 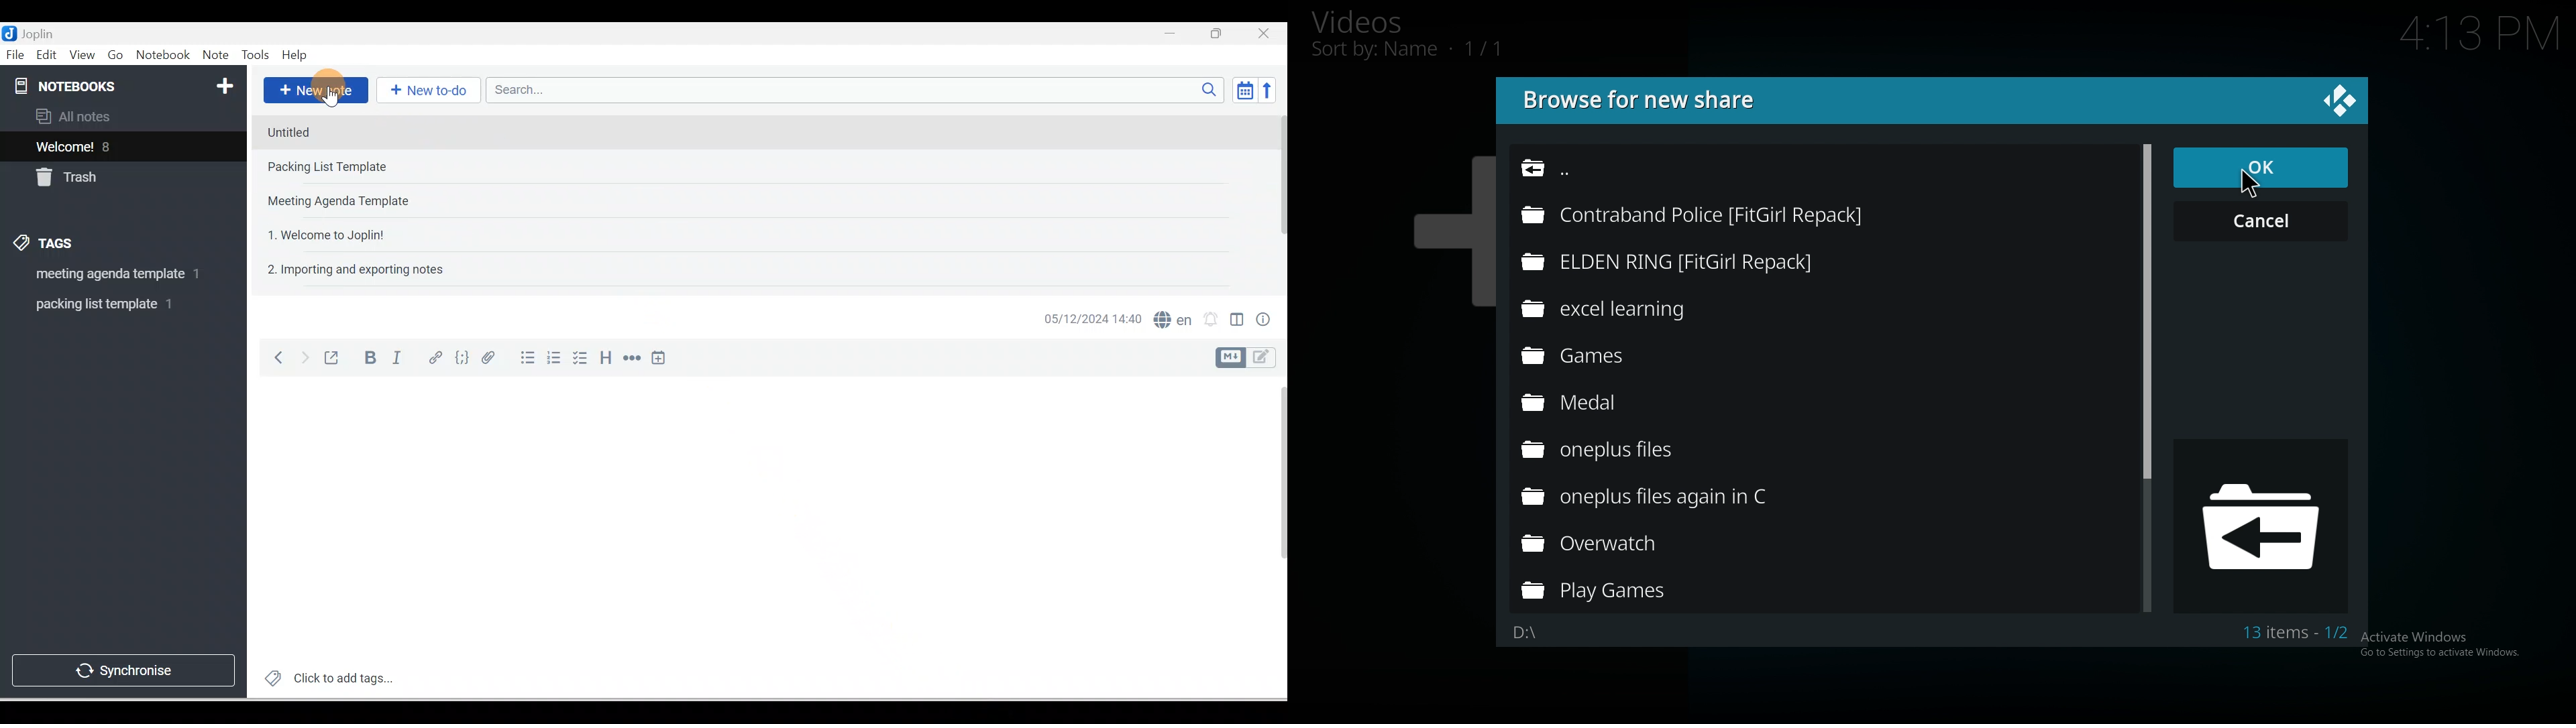 What do you see at coordinates (105, 275) in the screenshot?
I see `Tag 1` at bounding box center [105, 275].